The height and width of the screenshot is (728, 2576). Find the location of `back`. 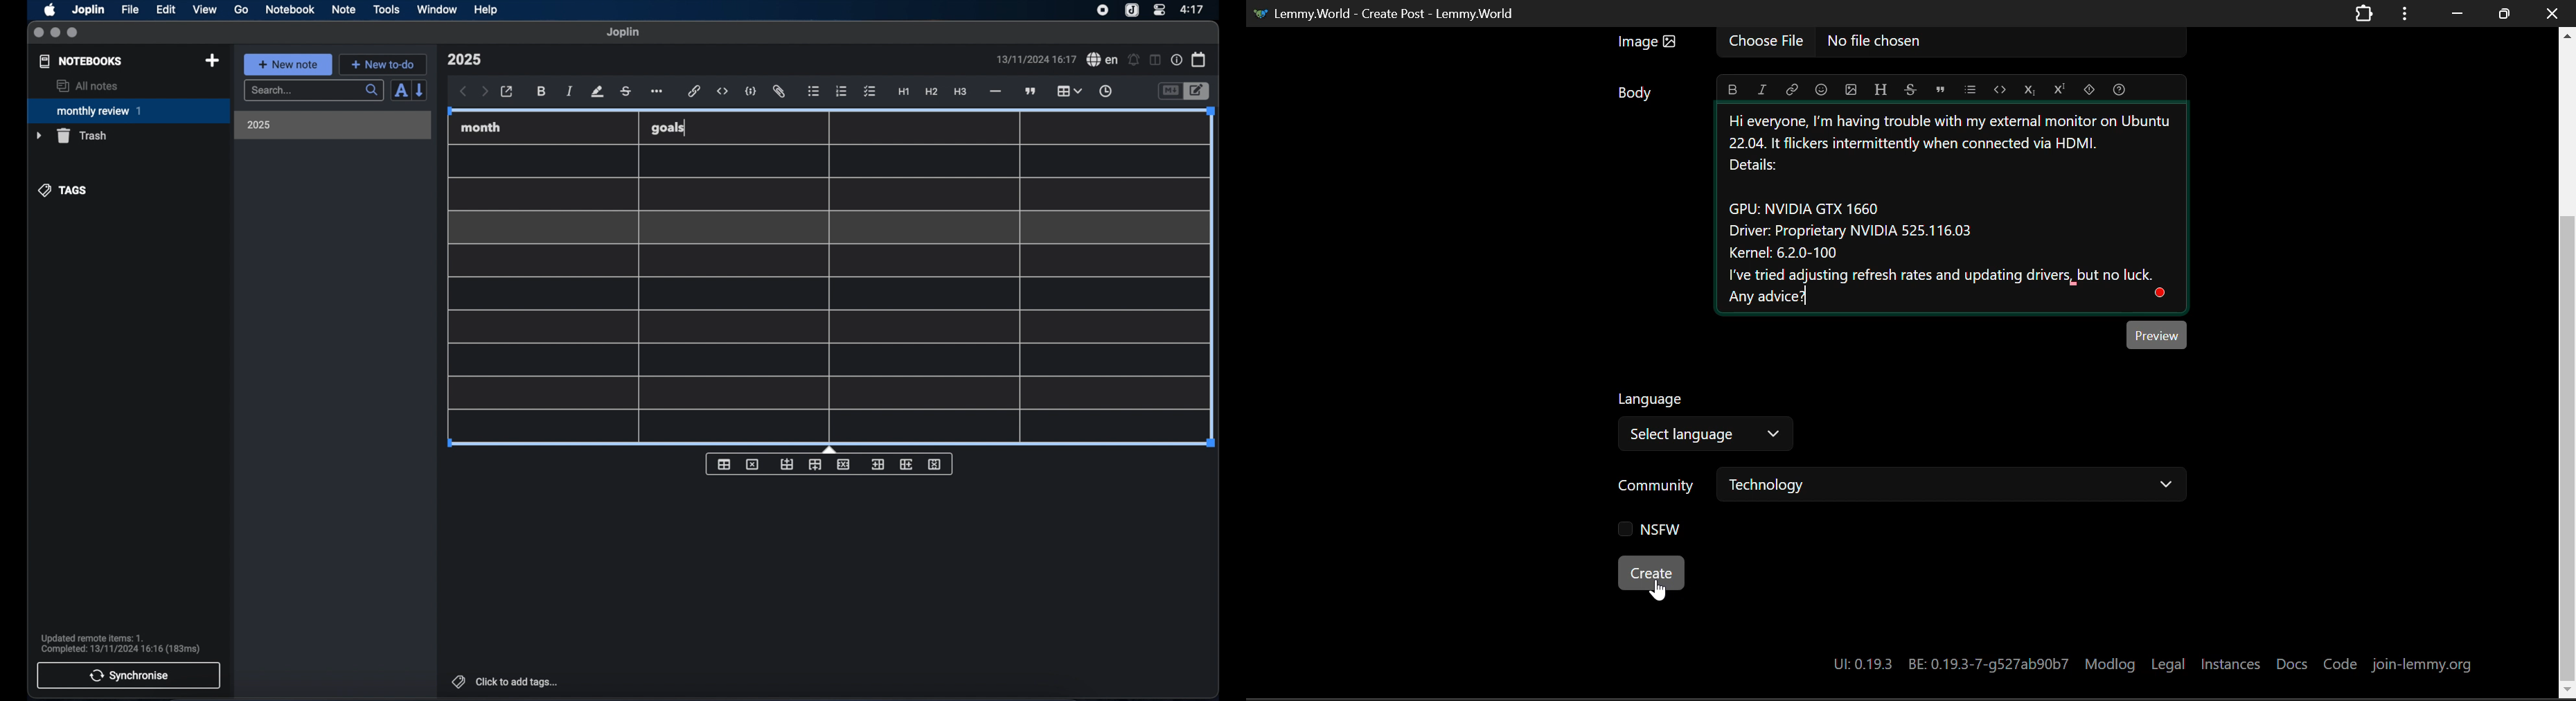

back is located at coordinates (463, 92).